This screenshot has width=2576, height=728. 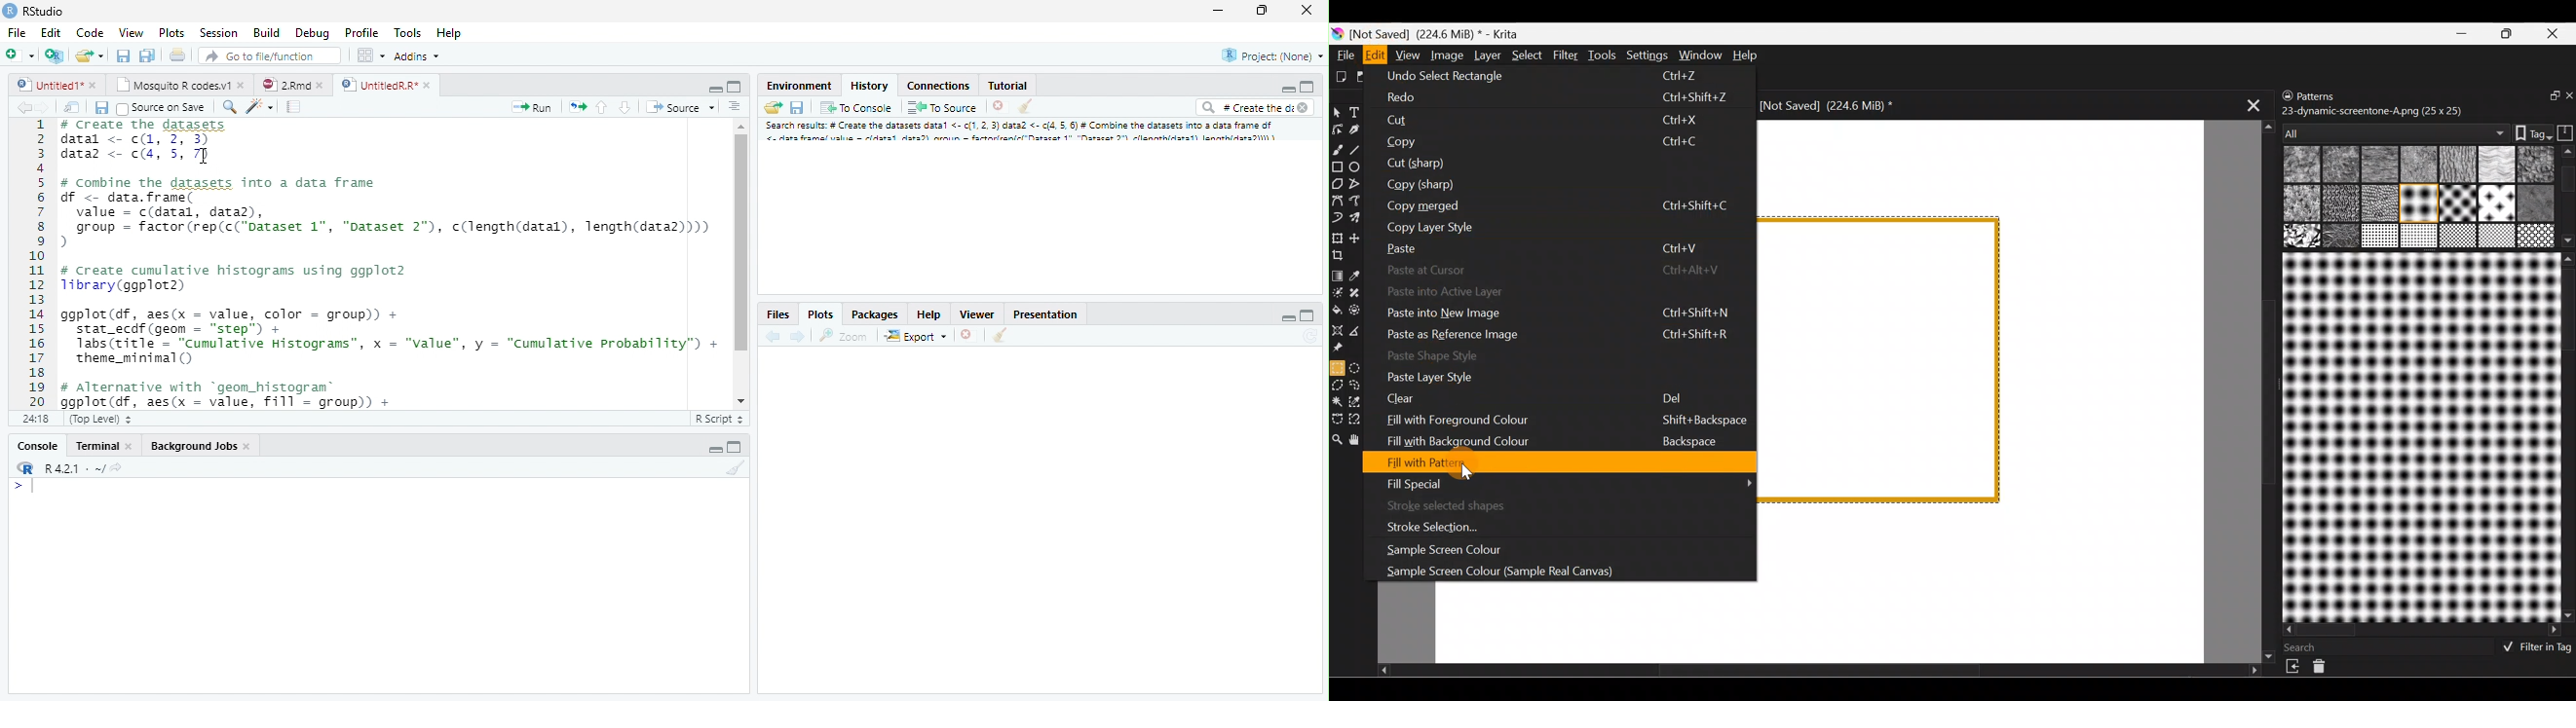 What do you see at coordinates (339, 33) in the screenshot?
I see `Debug` at bounding box center [339, 33].